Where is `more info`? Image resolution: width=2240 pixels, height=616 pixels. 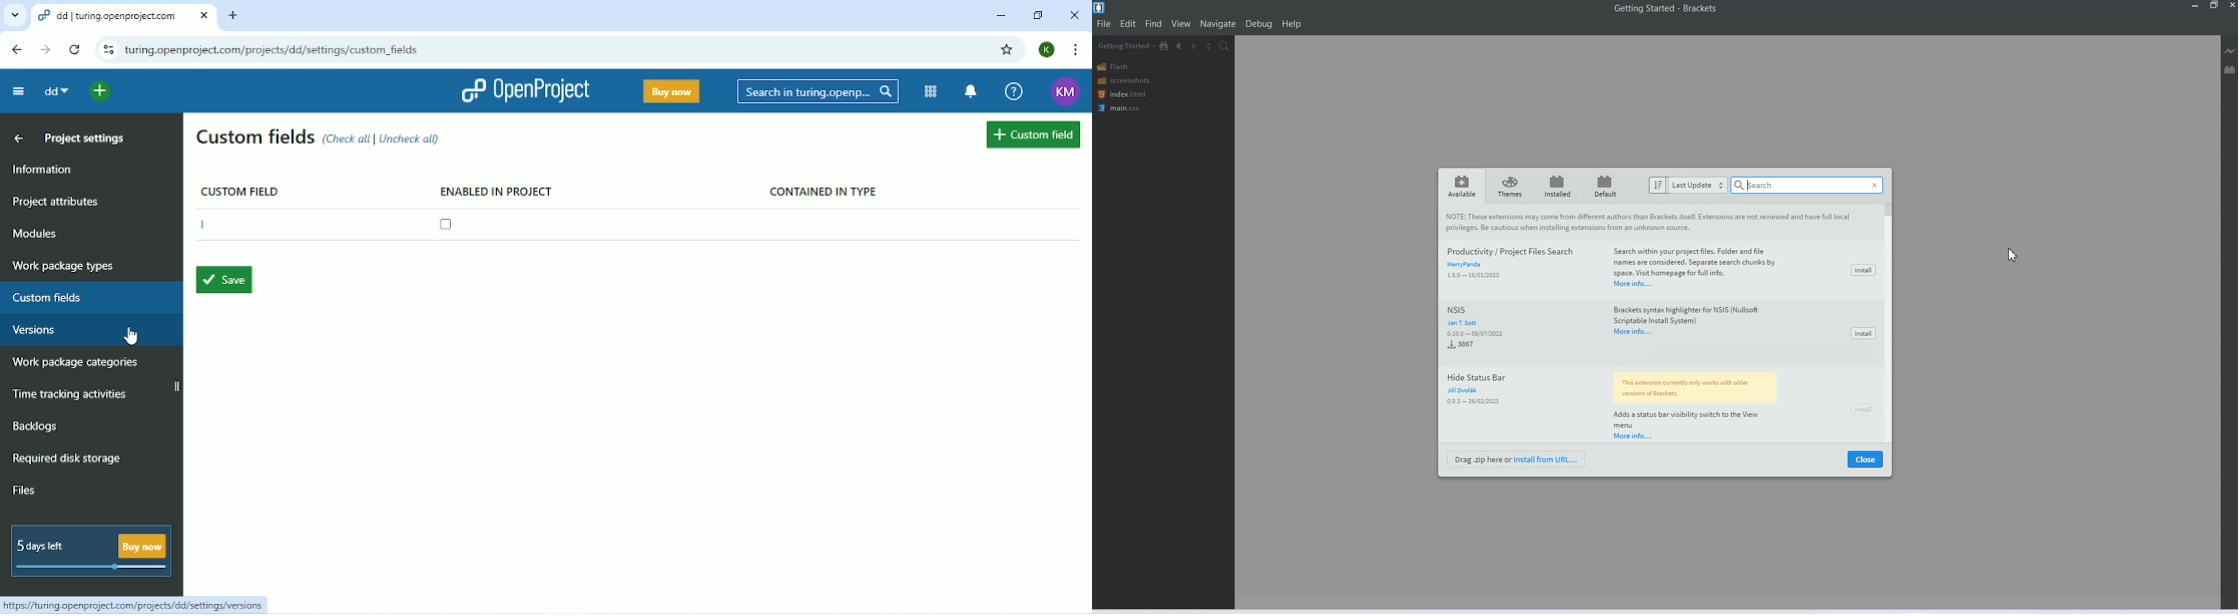
more info is located at coordinates (1635, 437).